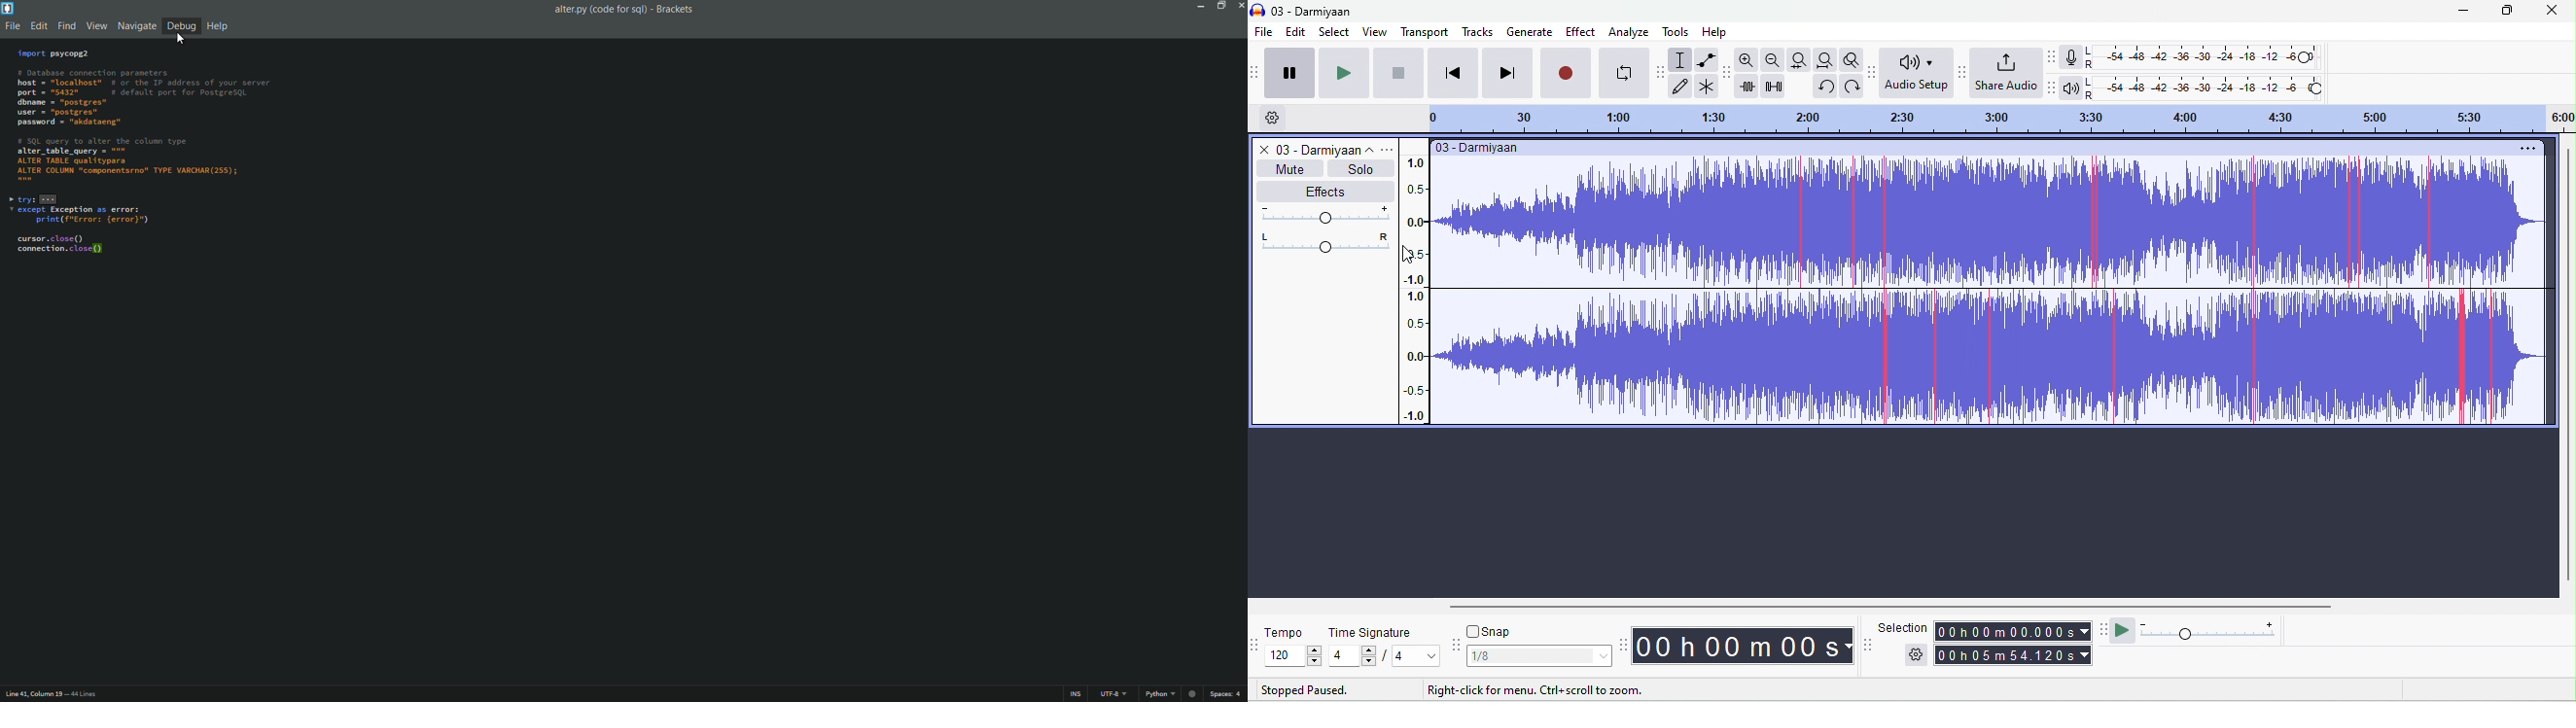 The height and width of the screenshot is (728, 2576). Describe the element at coordinates (1225, 694) in the screenshot. I see `space` at that location.